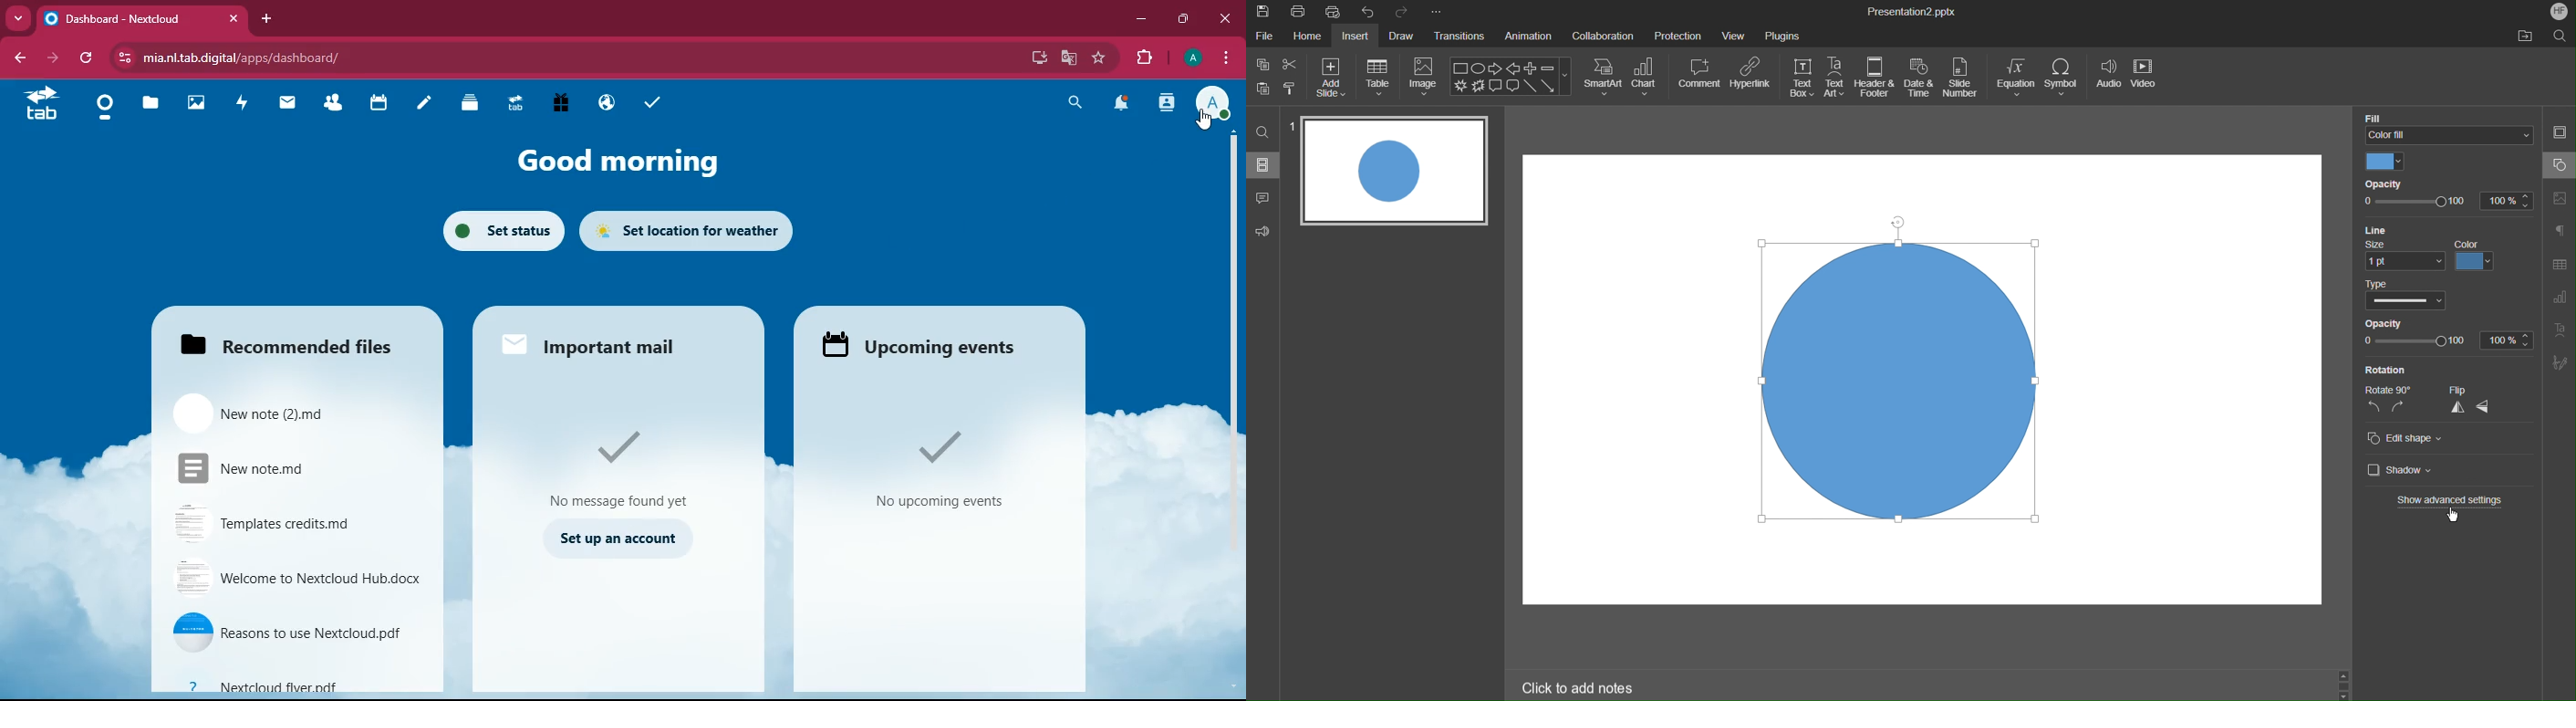  I want to click on Circle, so click(1904, 379).